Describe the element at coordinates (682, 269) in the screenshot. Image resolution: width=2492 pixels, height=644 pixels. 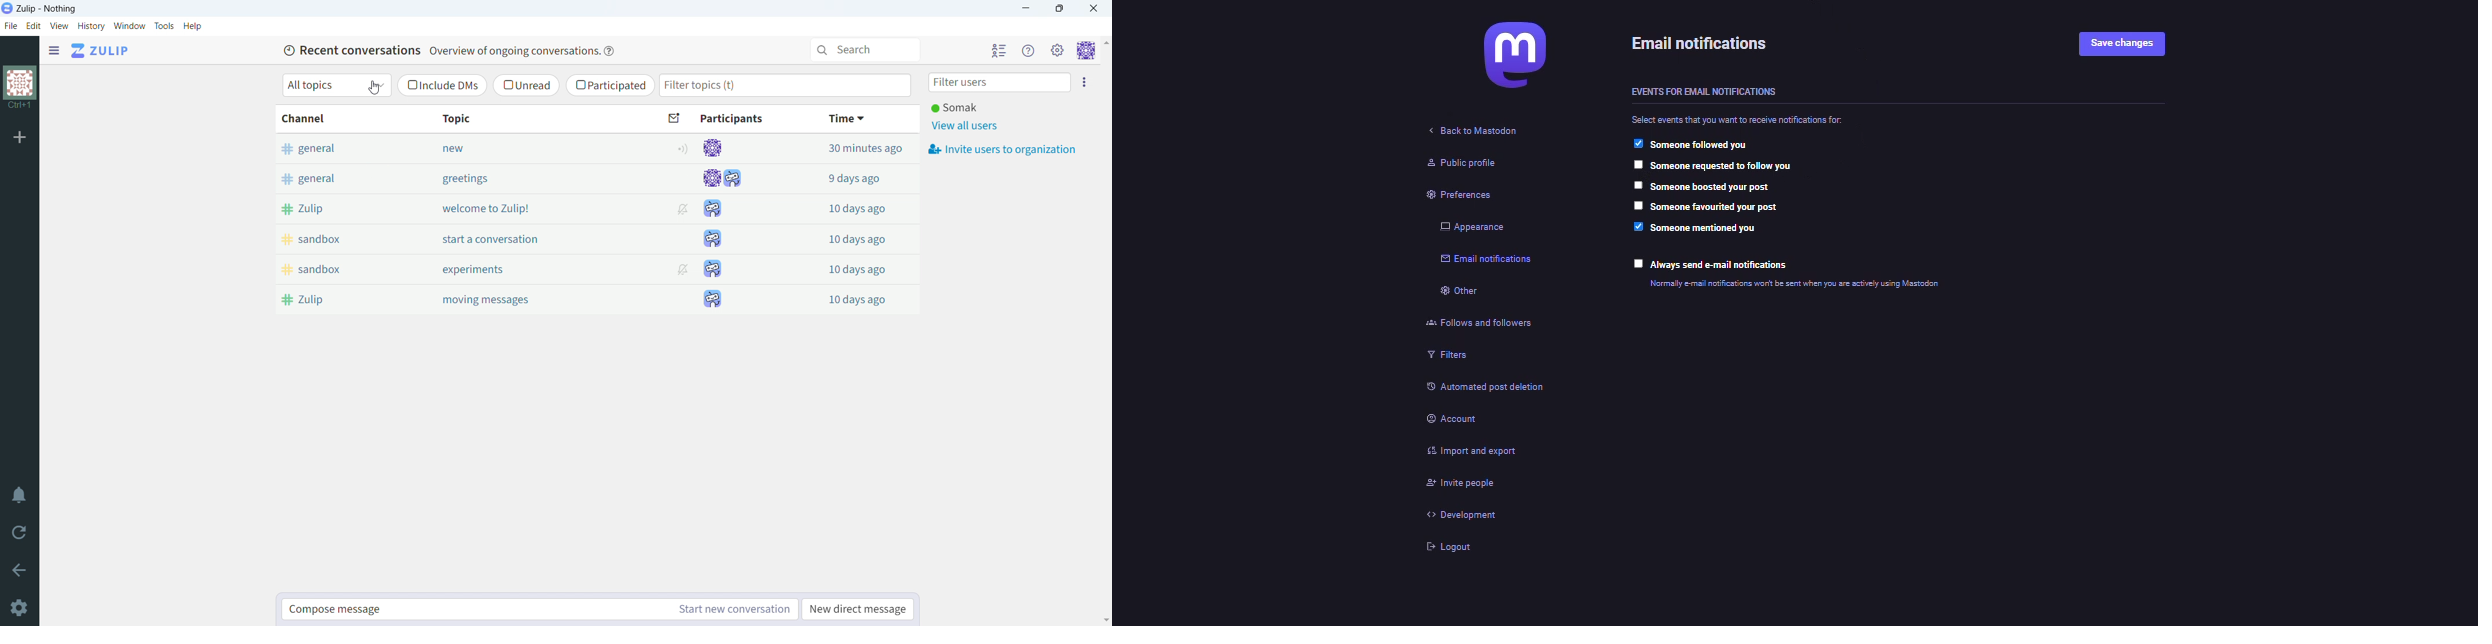
I see `muted` at that location.